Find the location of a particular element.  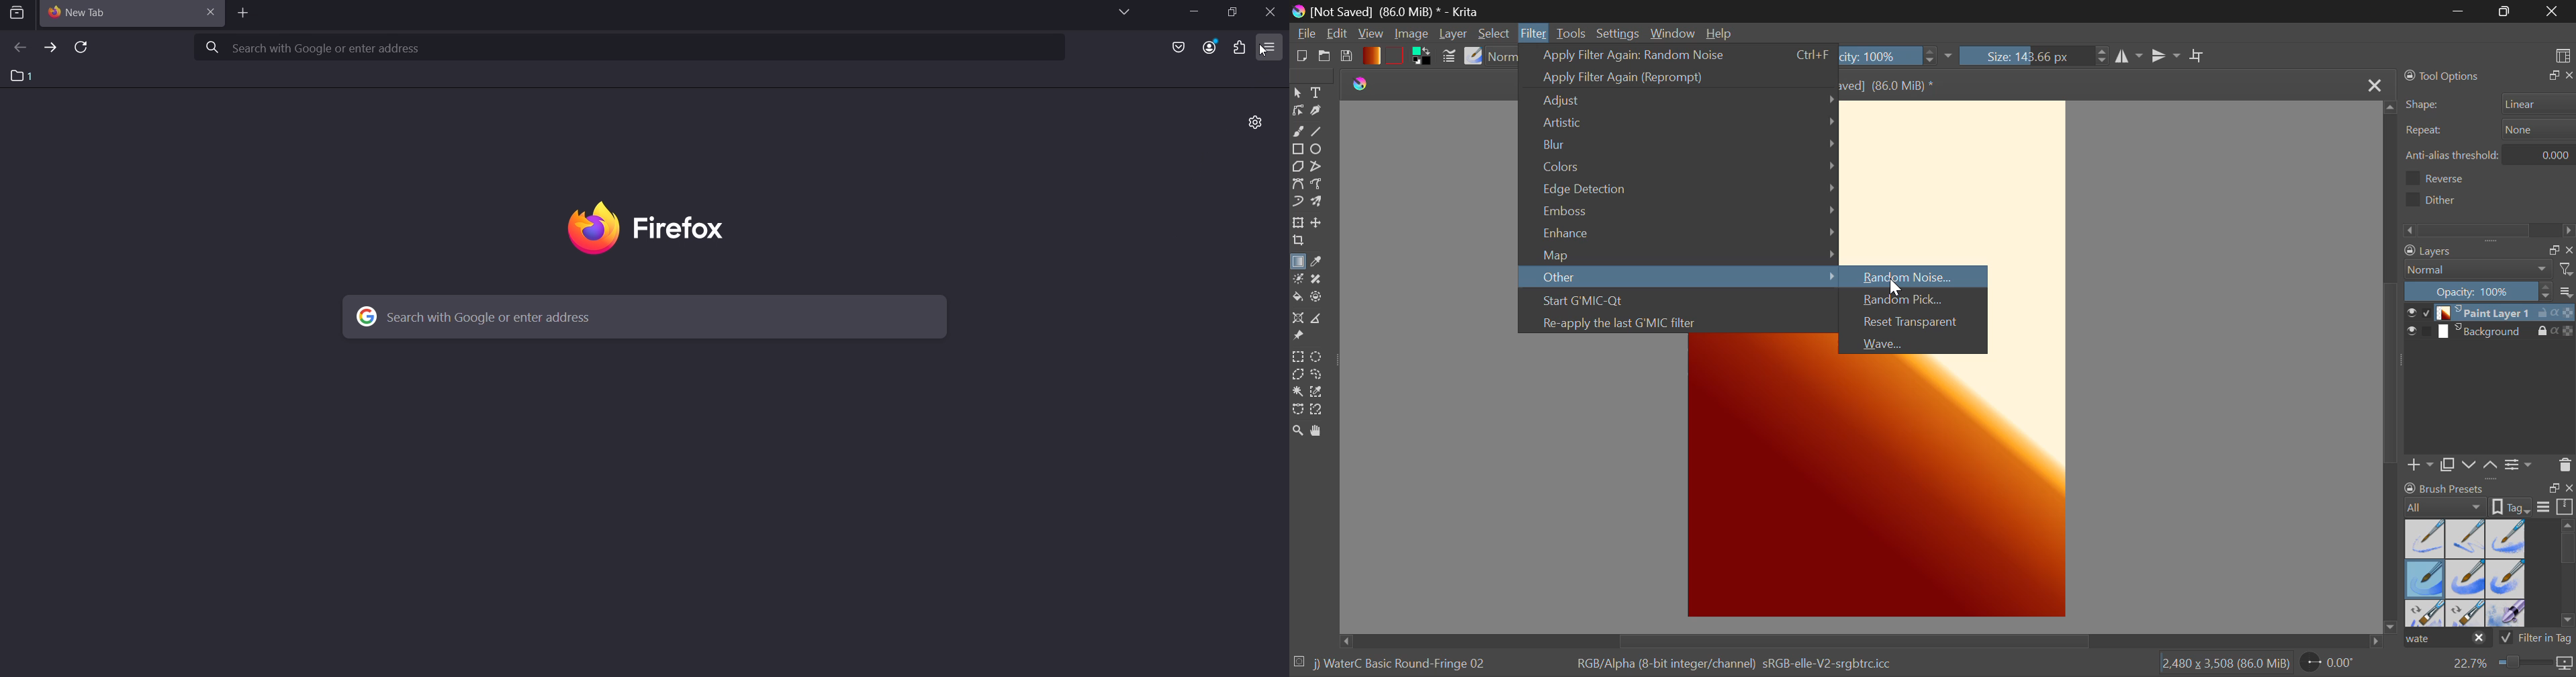

scale is located at coordinates (2565, 507).